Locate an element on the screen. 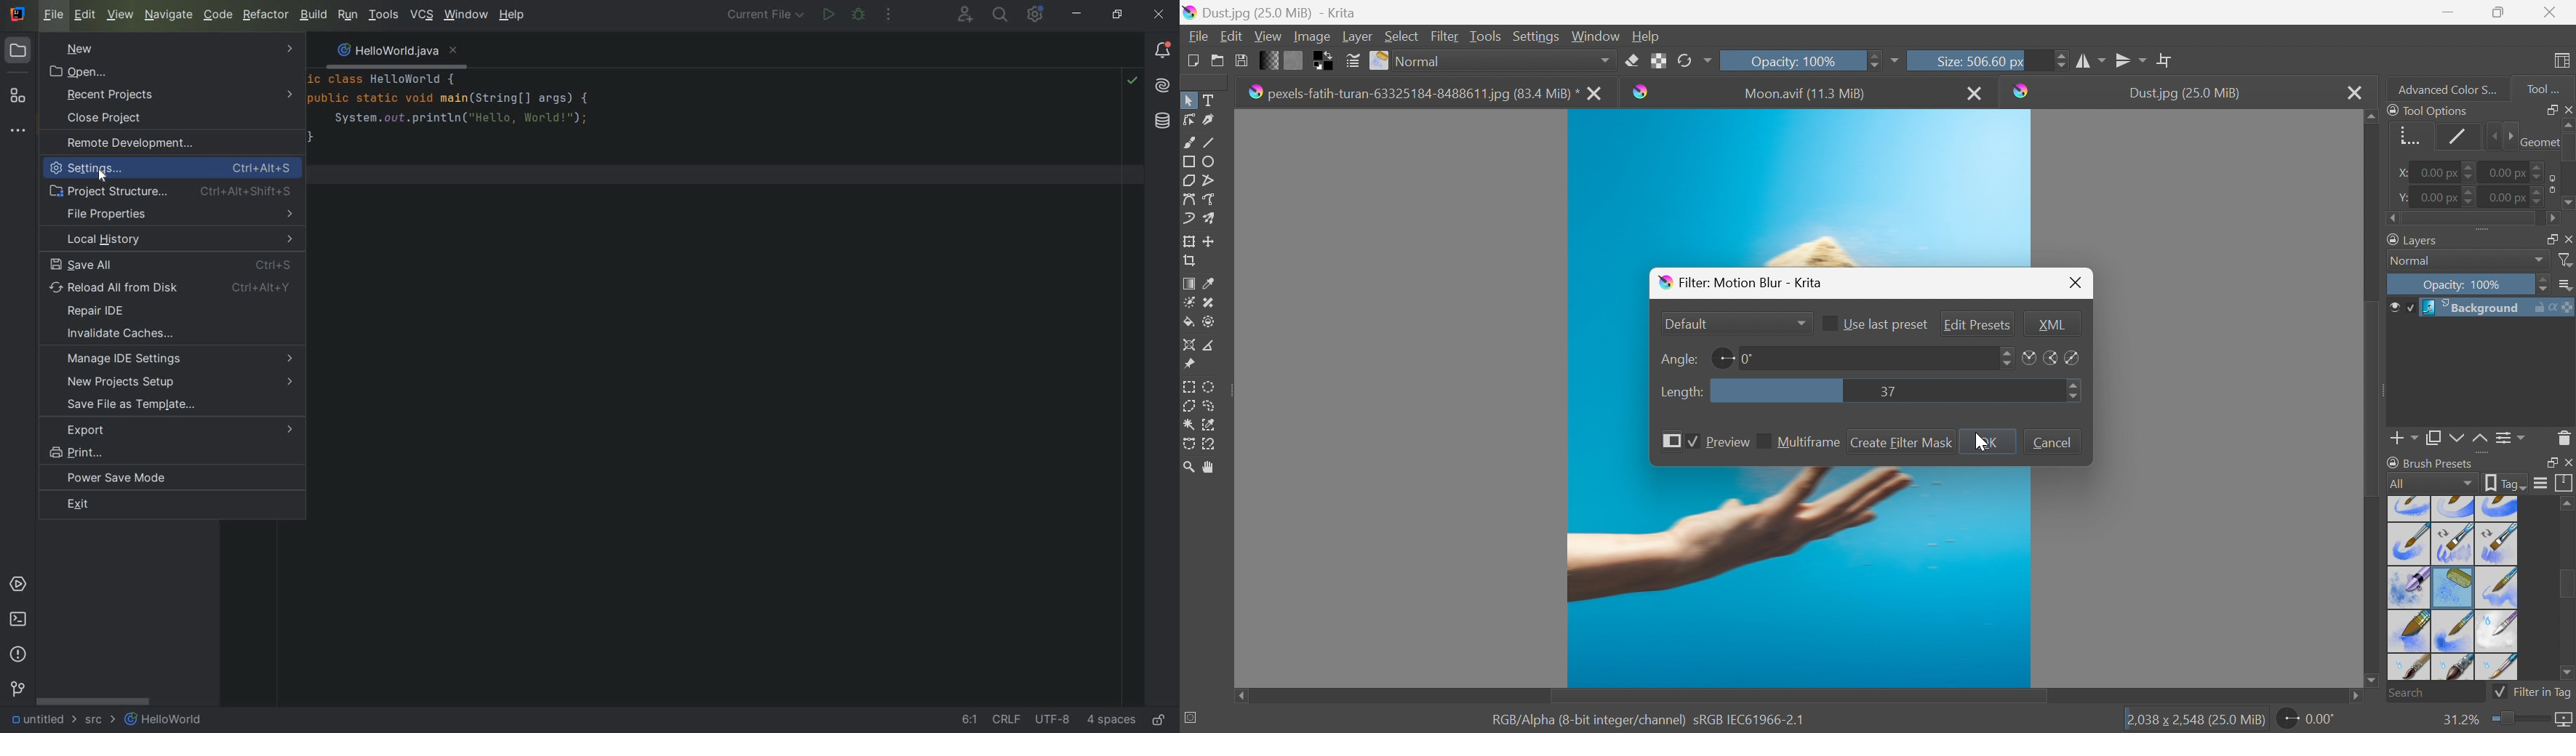  Choose workspace is located at coordinates (2564, 61).